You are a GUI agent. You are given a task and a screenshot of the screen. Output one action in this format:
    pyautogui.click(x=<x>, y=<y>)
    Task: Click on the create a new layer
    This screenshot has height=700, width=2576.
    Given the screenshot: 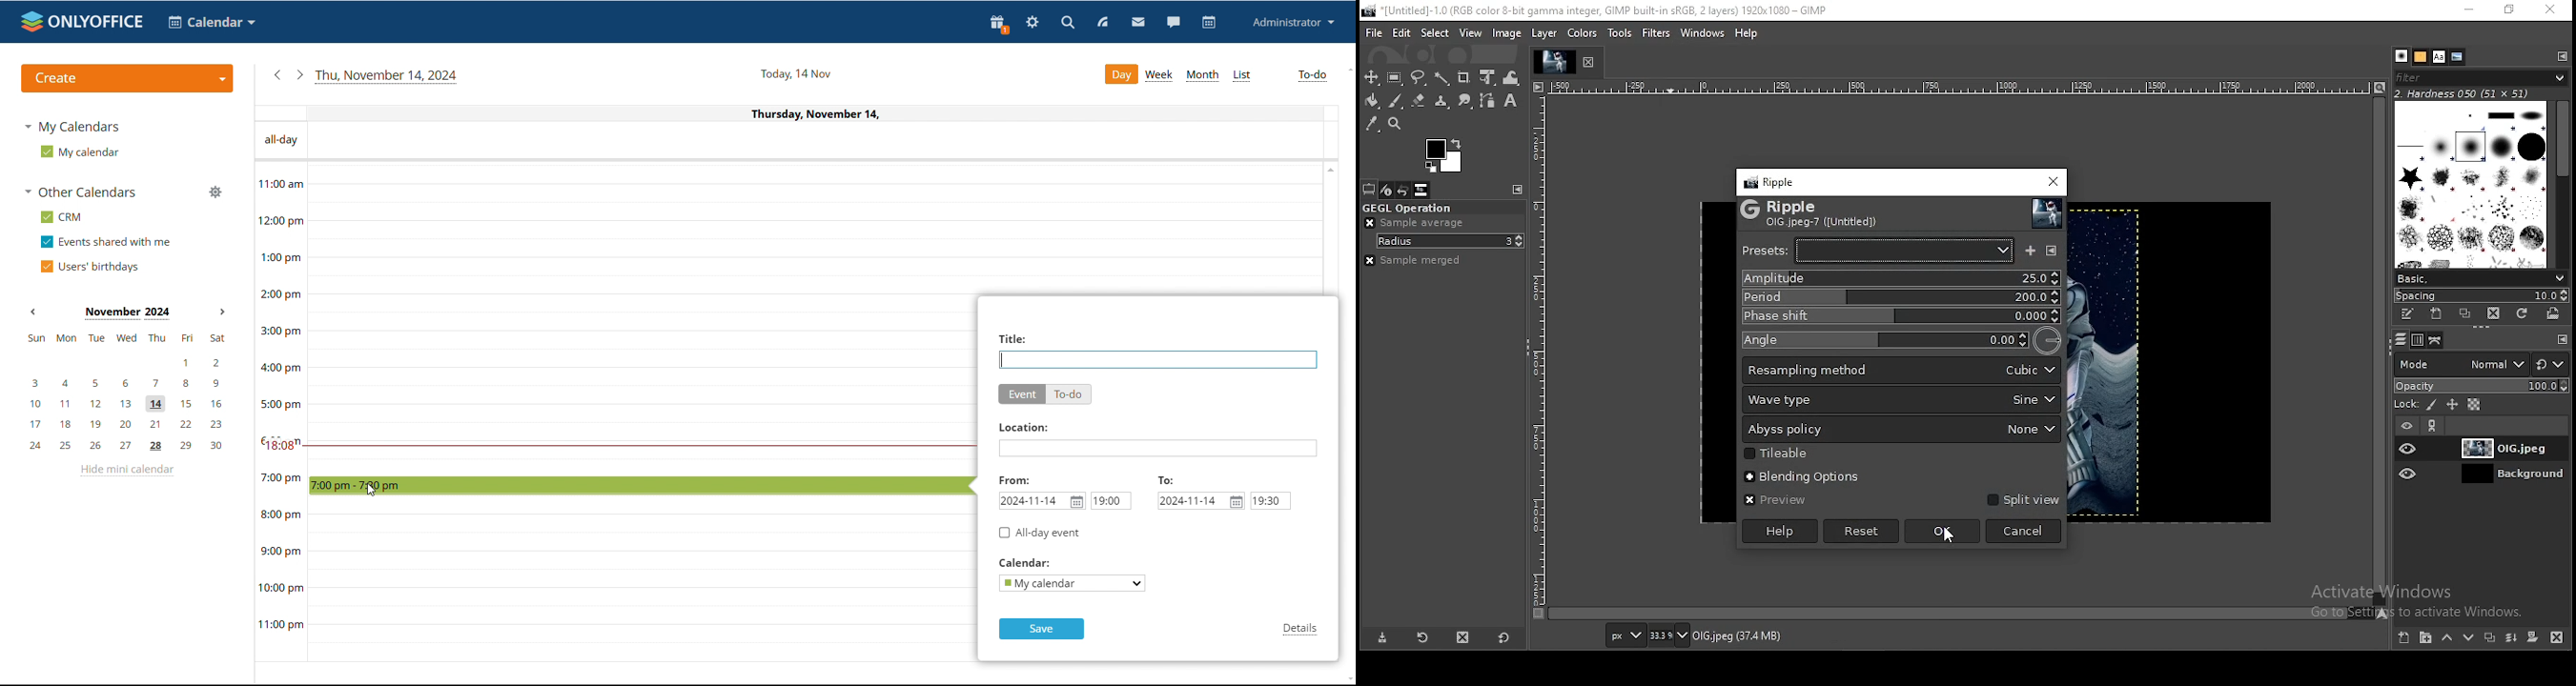 What is the action you would take?
    pyautogui.click(x=2405, y=637)
    